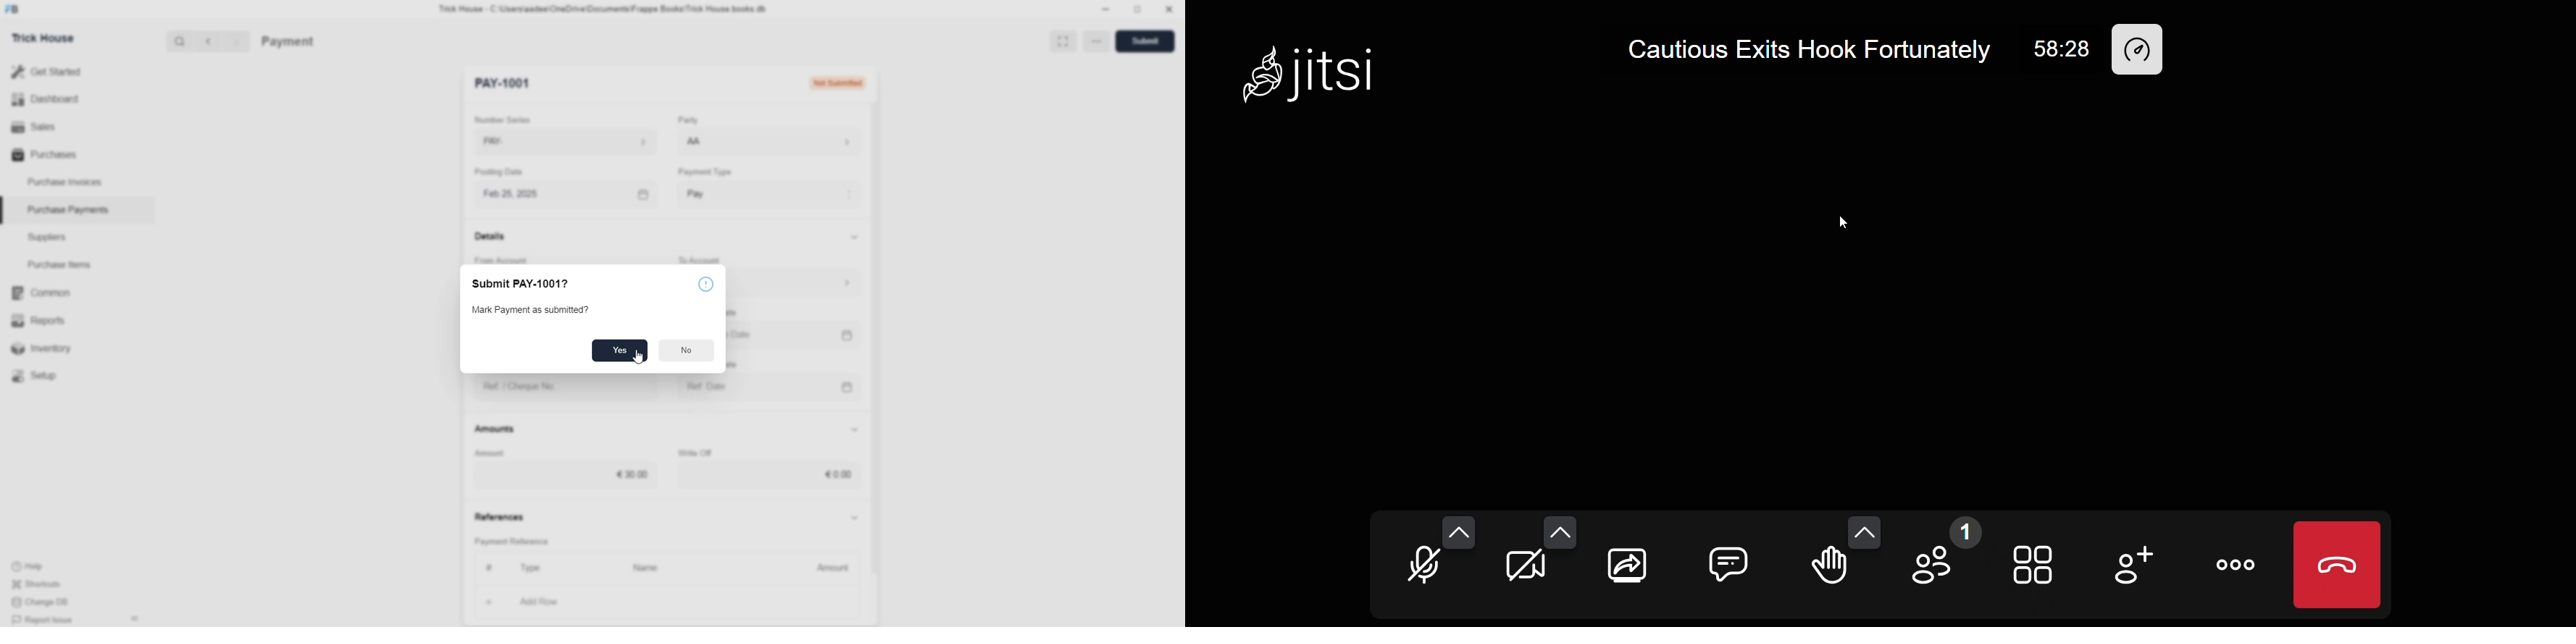  Describe the element at coordinates (698, 143) in the screenshot. I see ` AA` at that location.